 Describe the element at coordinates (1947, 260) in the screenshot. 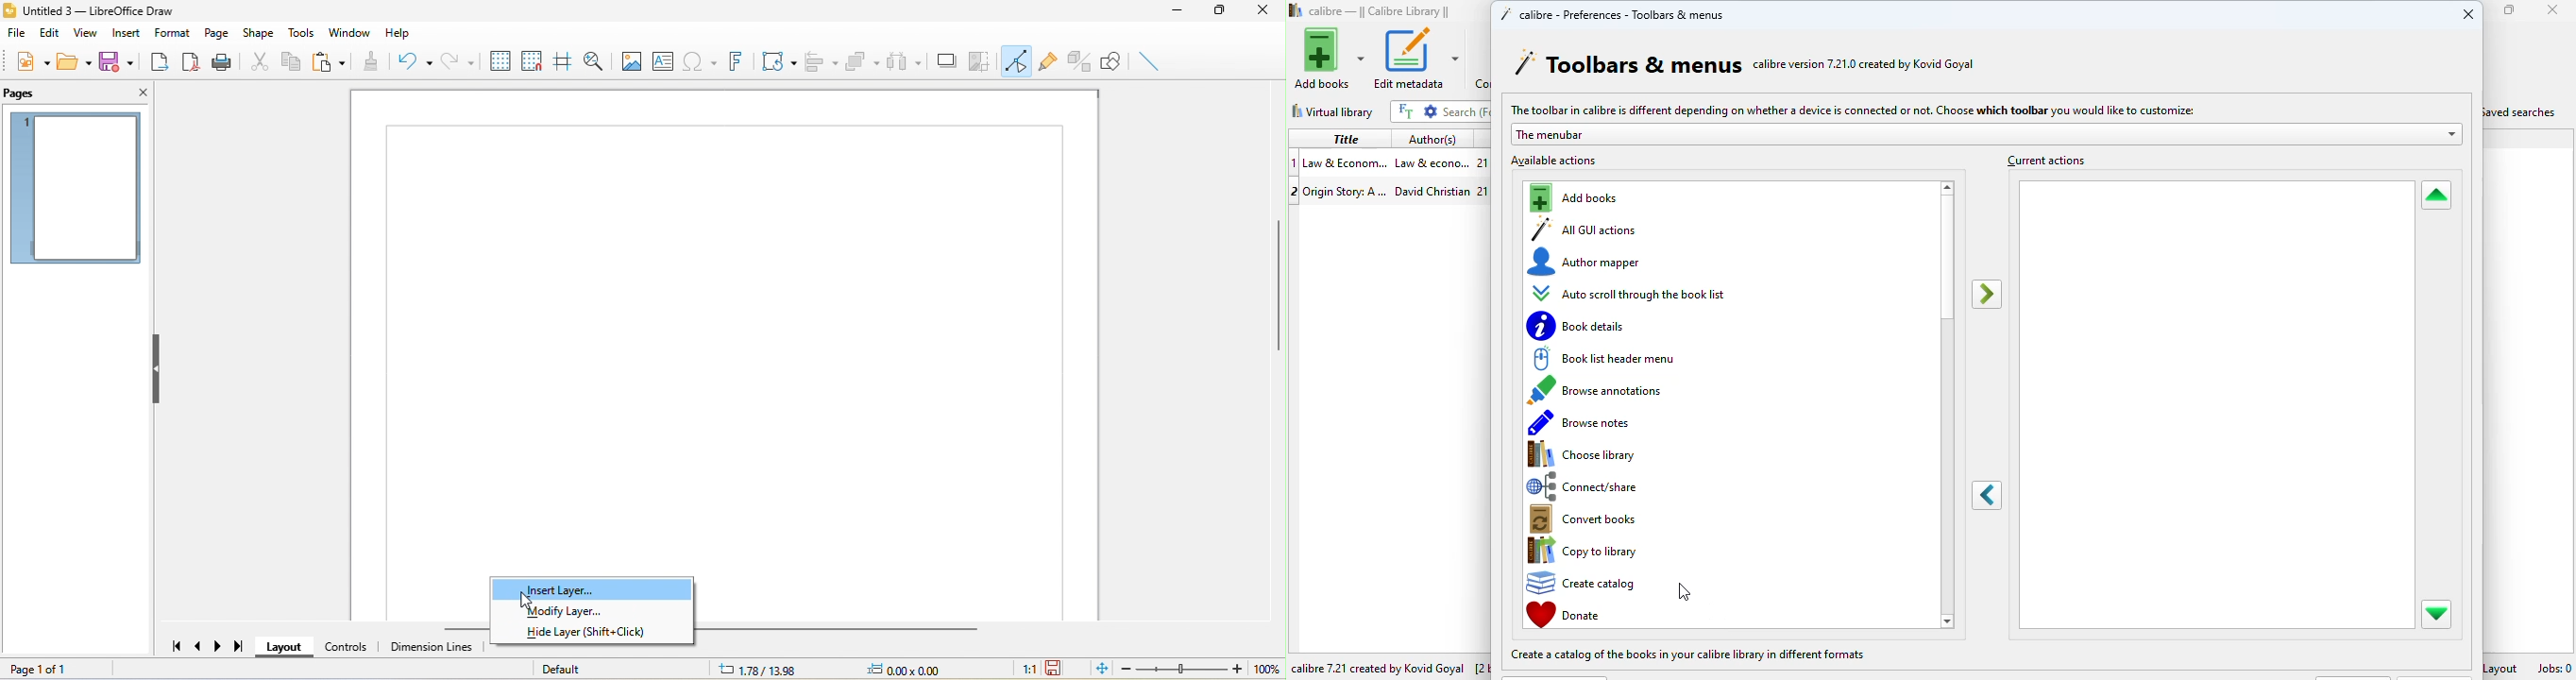

I see `vertical scroll bar` at that location.